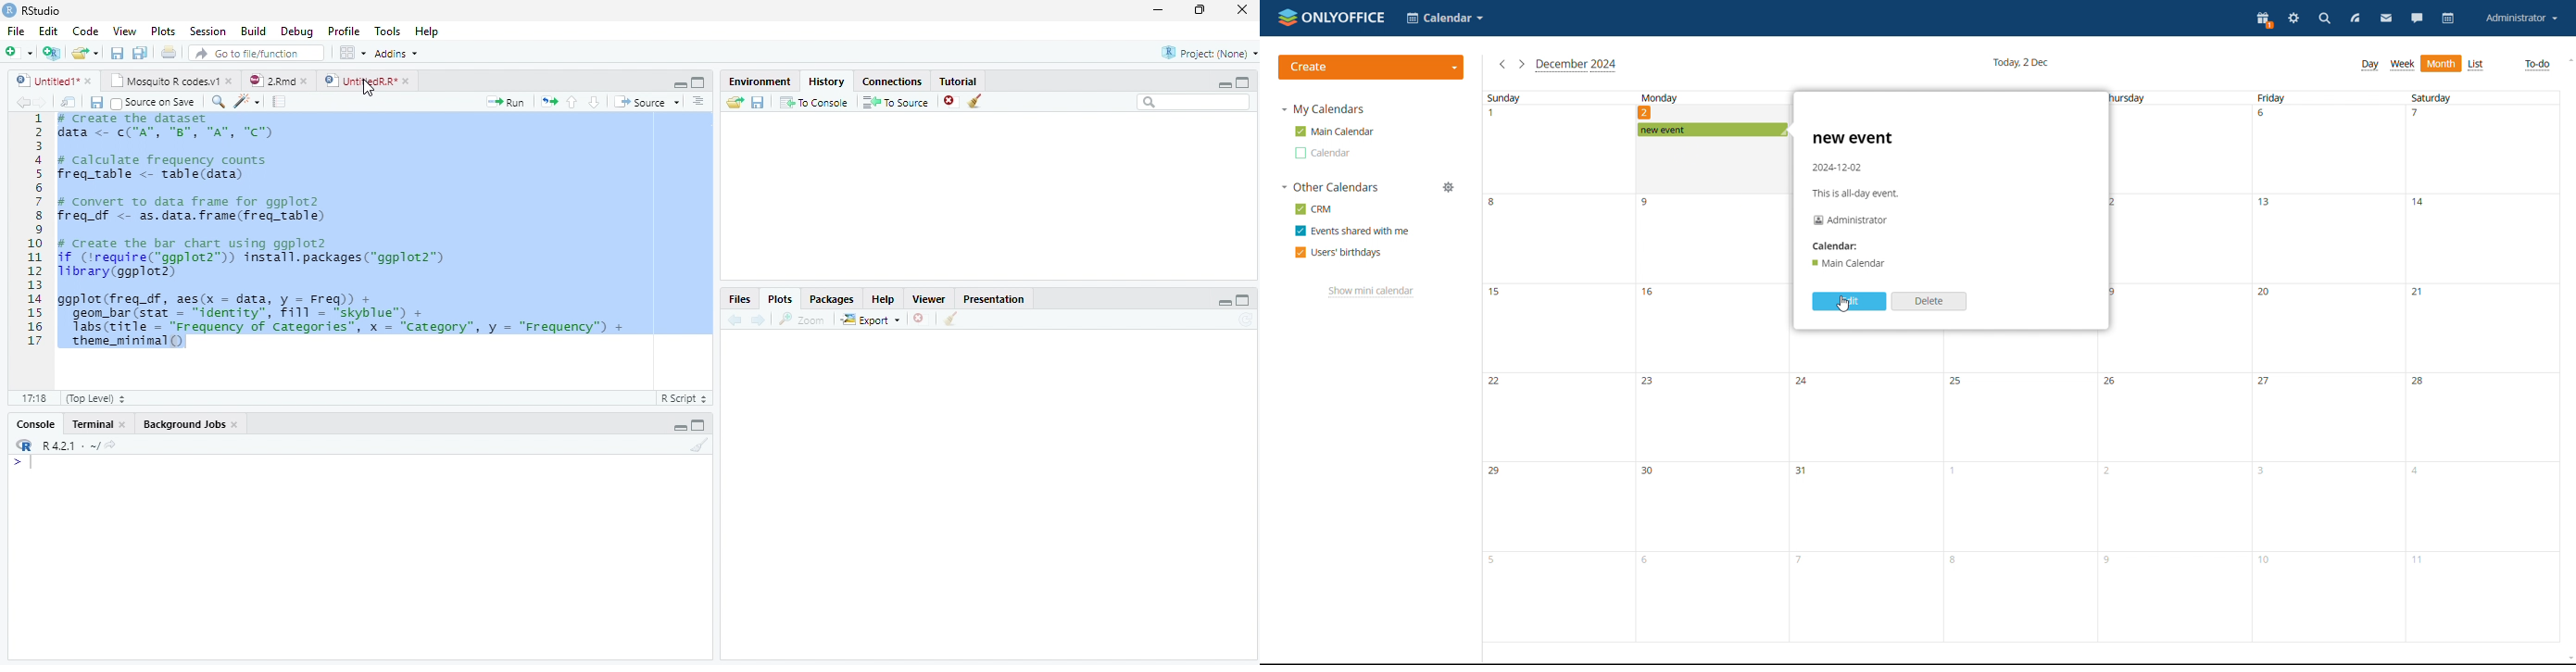  I want to click on Maximize, so click(1244, 82).